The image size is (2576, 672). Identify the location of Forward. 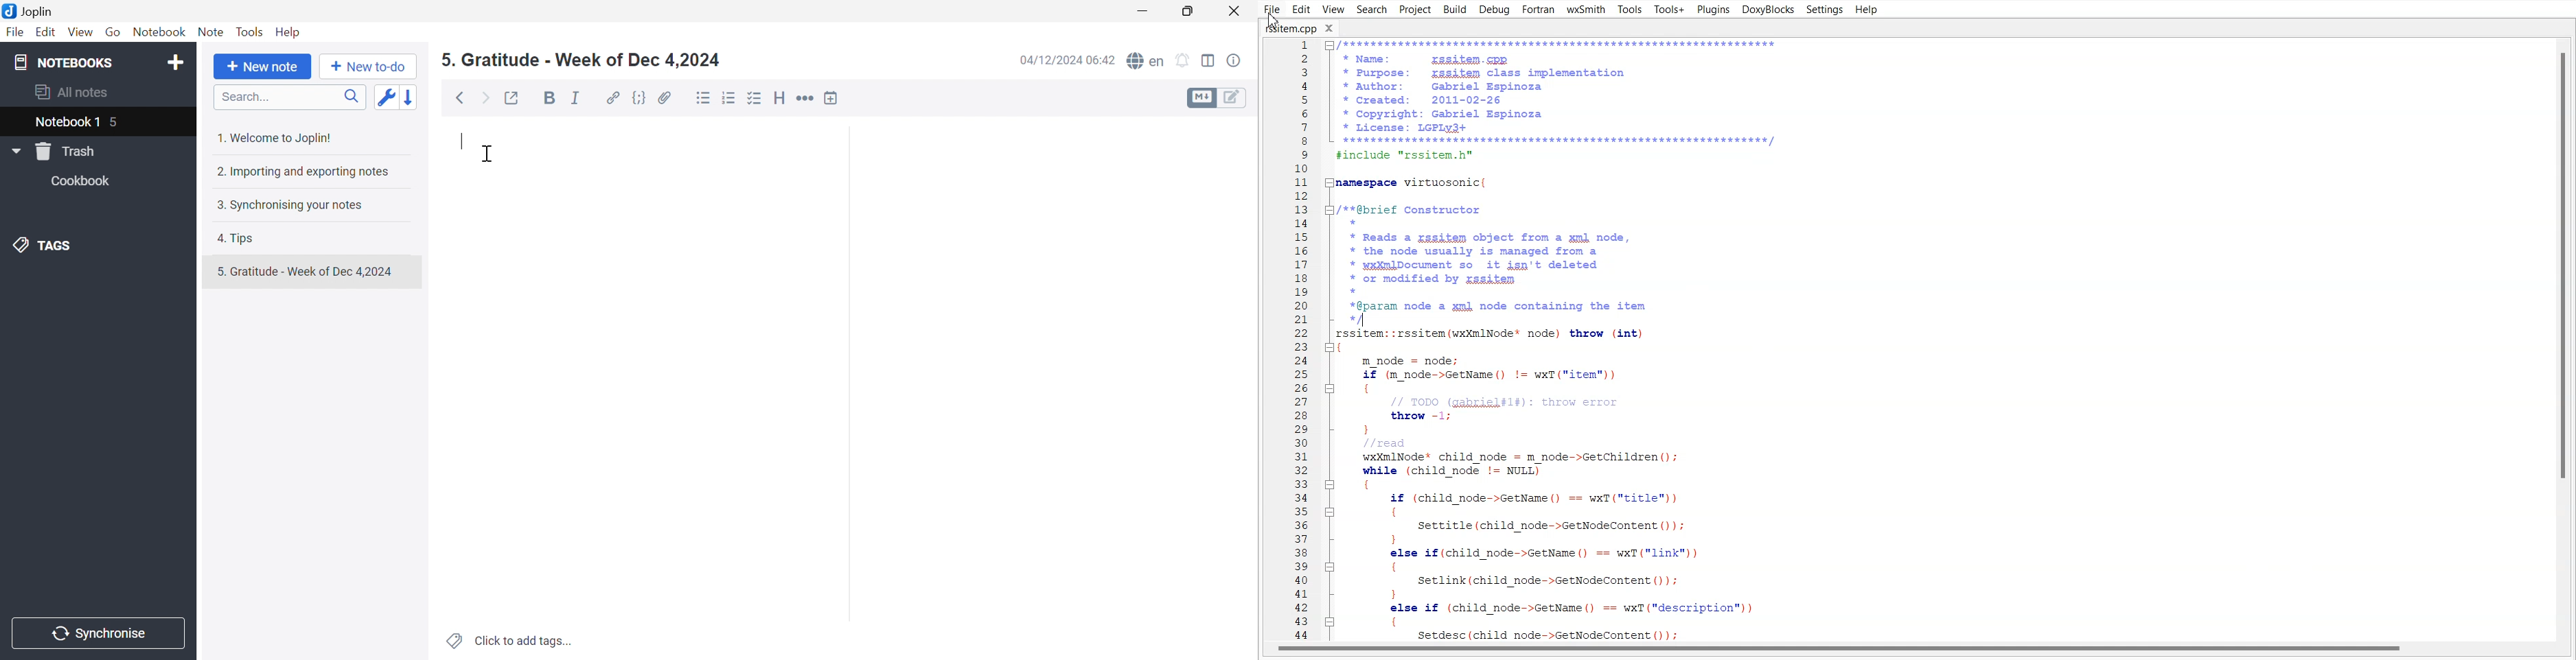
(487, 97).